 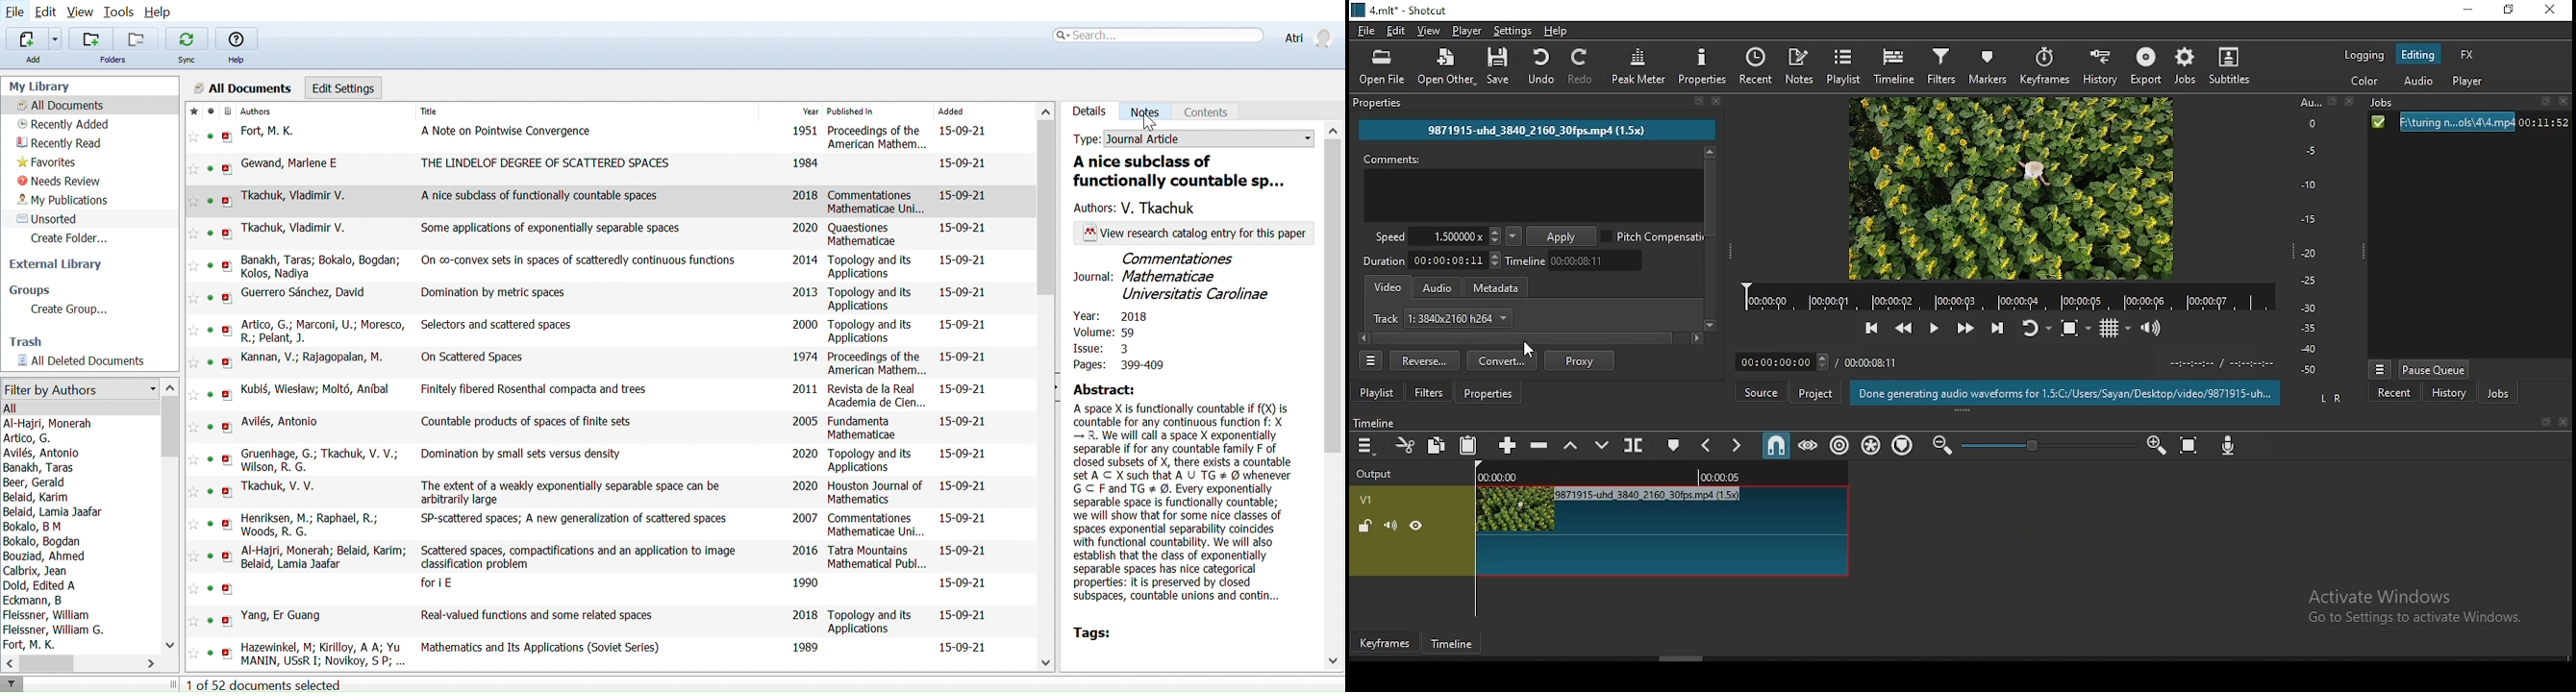 What do you see at coordinates (34, 600) in the screenshot?
I see `Eckmann, B` at bounding box center [34, 600].